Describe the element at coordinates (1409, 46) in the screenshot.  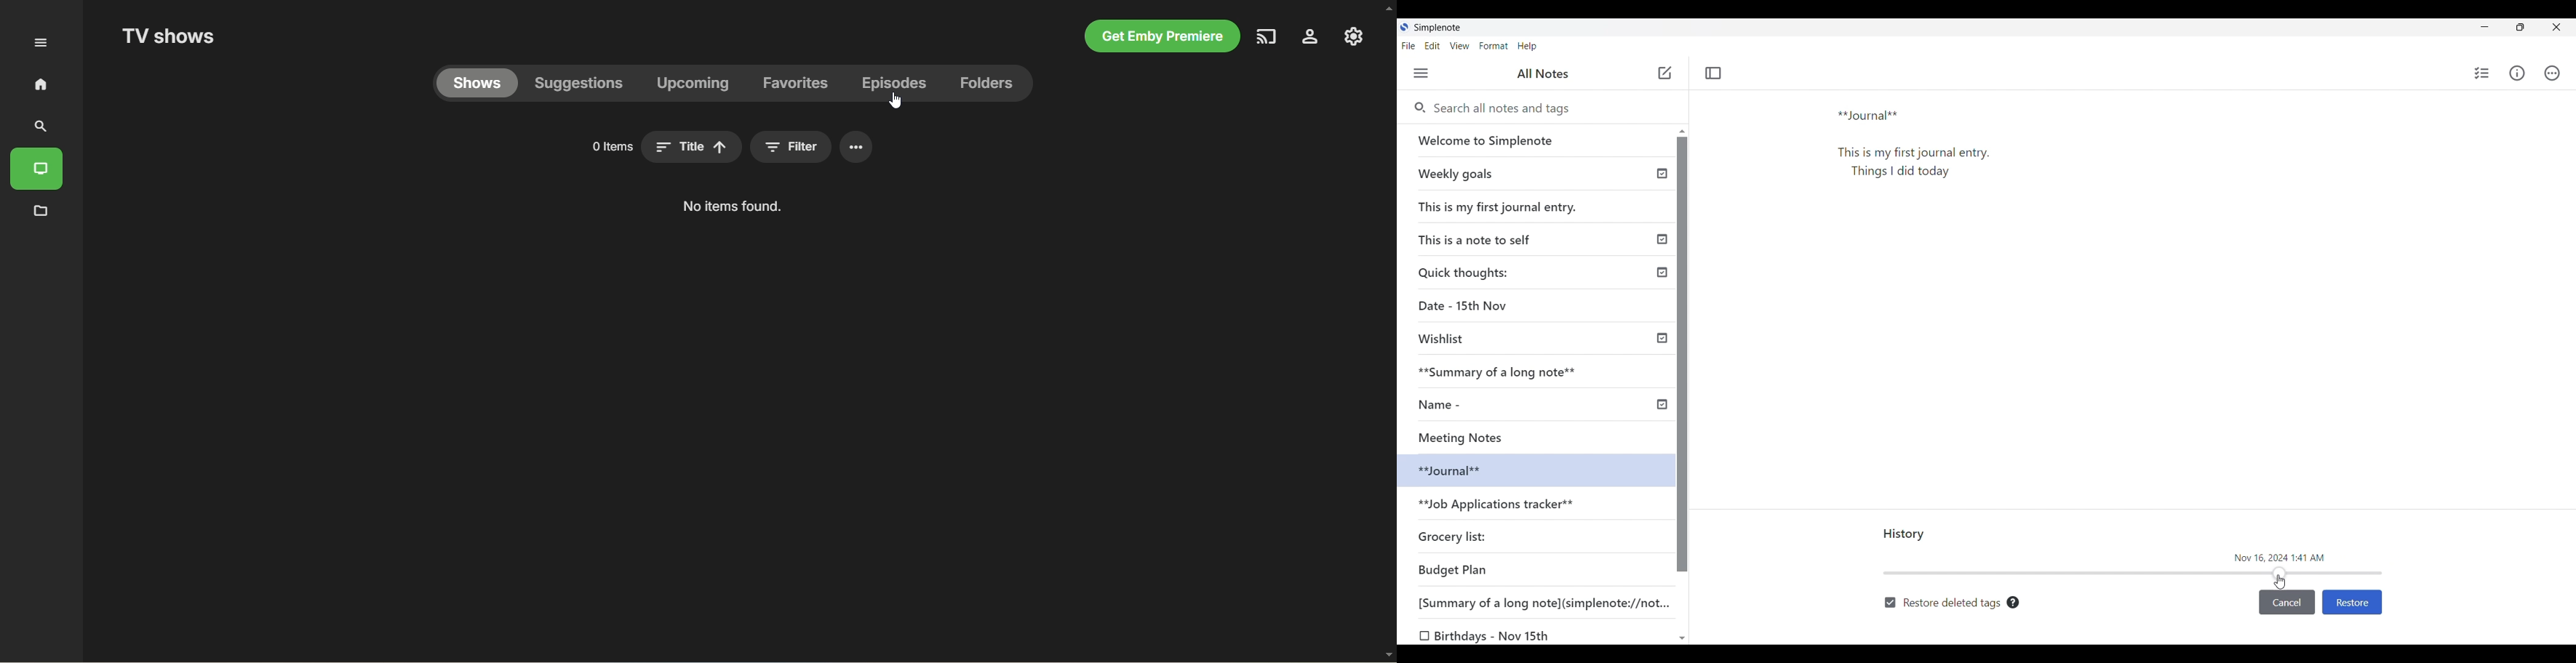
I see `File menu` at that location.